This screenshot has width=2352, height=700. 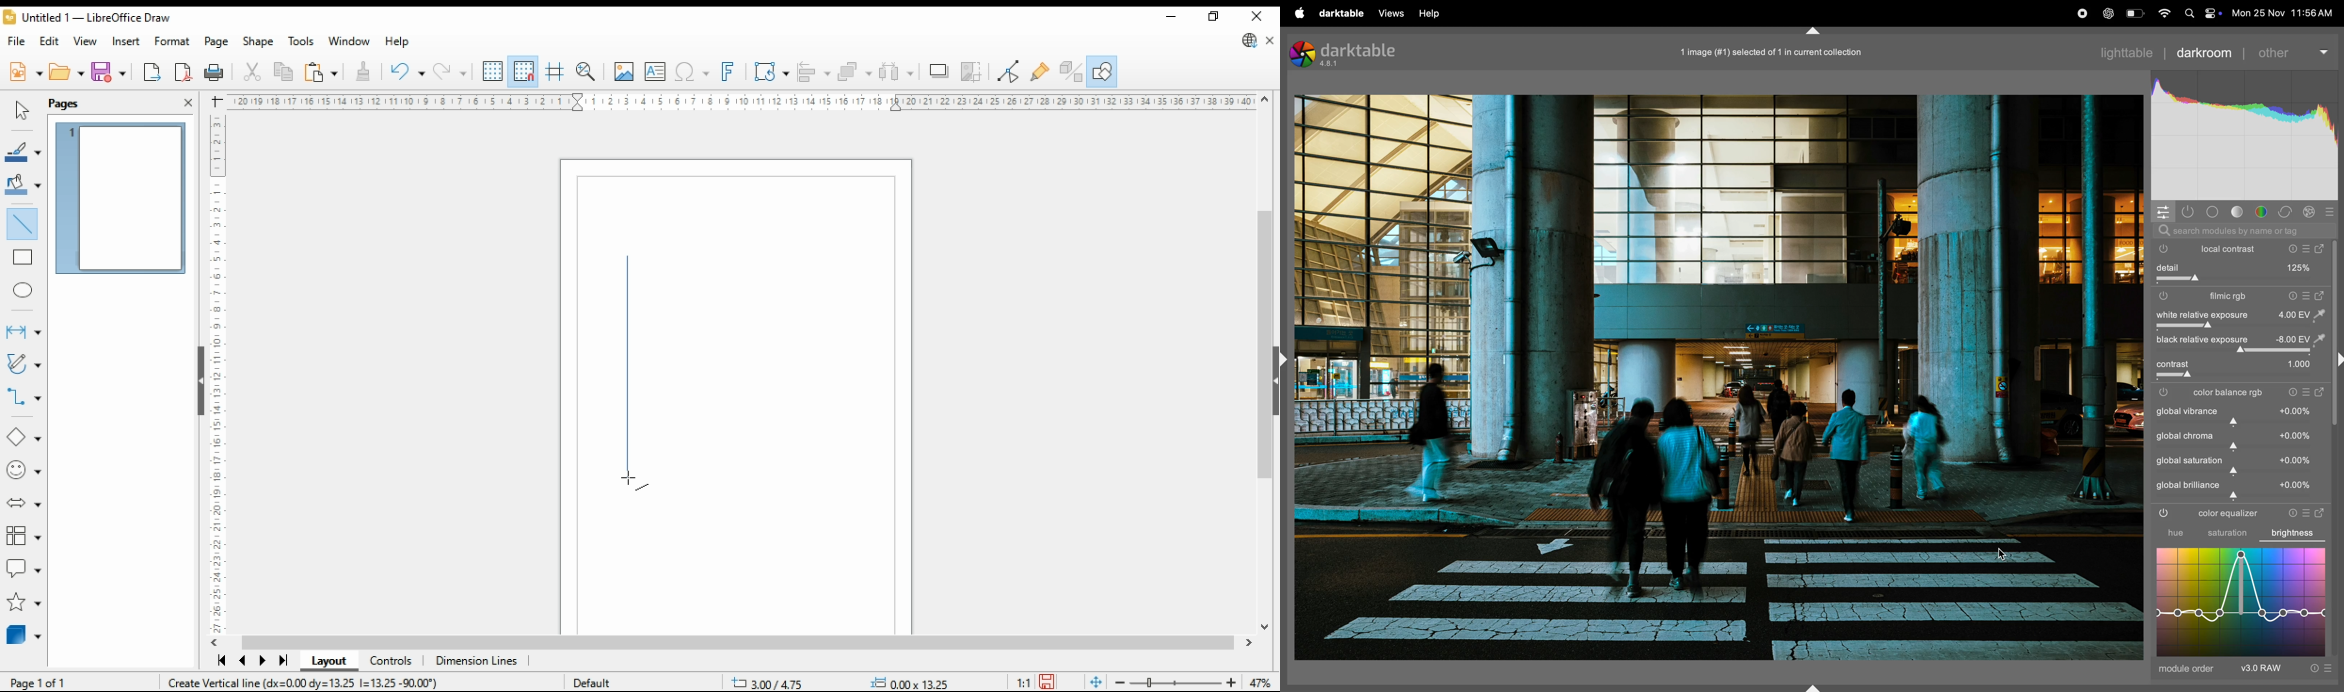 What do you see at coordinates (2204, 51) in the screenshot?
I see `darkroom` at bounding box center [2204, 51].